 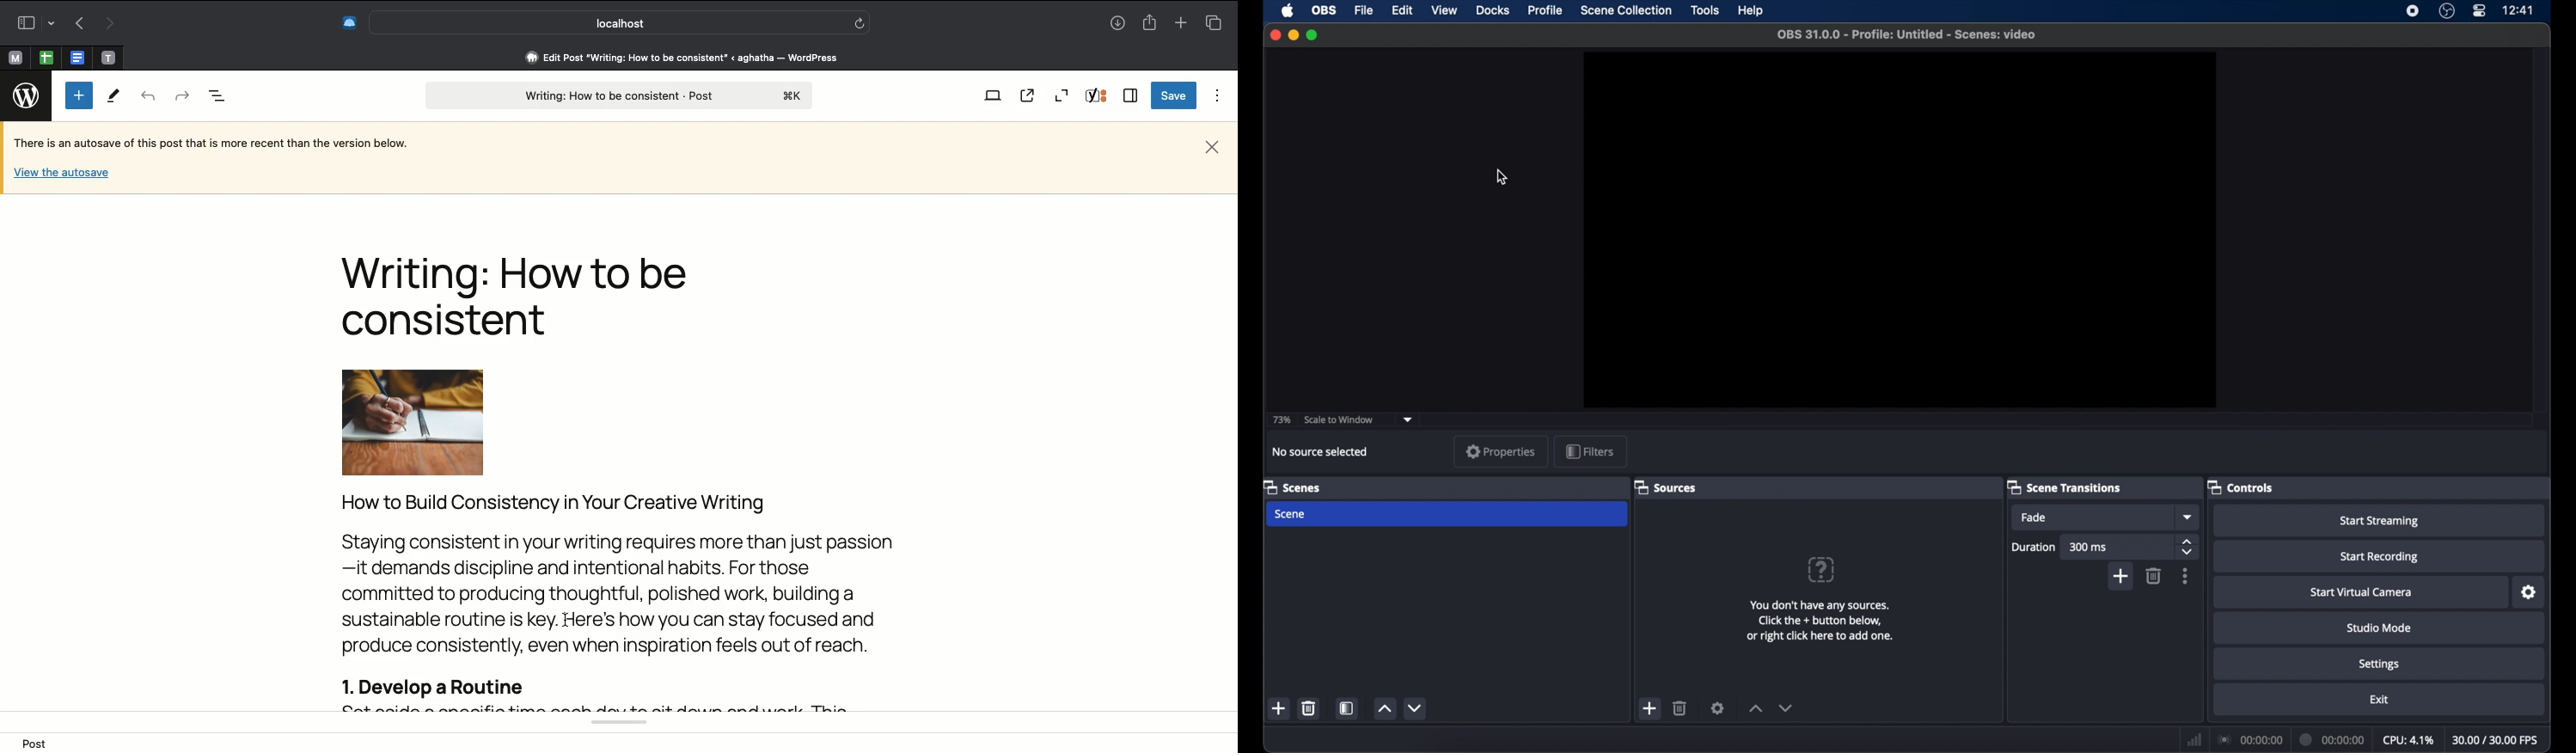 What do you see at coordinates (1214, 95) in the screenshot?
I see `Options` at bounding box center [1214, 95].